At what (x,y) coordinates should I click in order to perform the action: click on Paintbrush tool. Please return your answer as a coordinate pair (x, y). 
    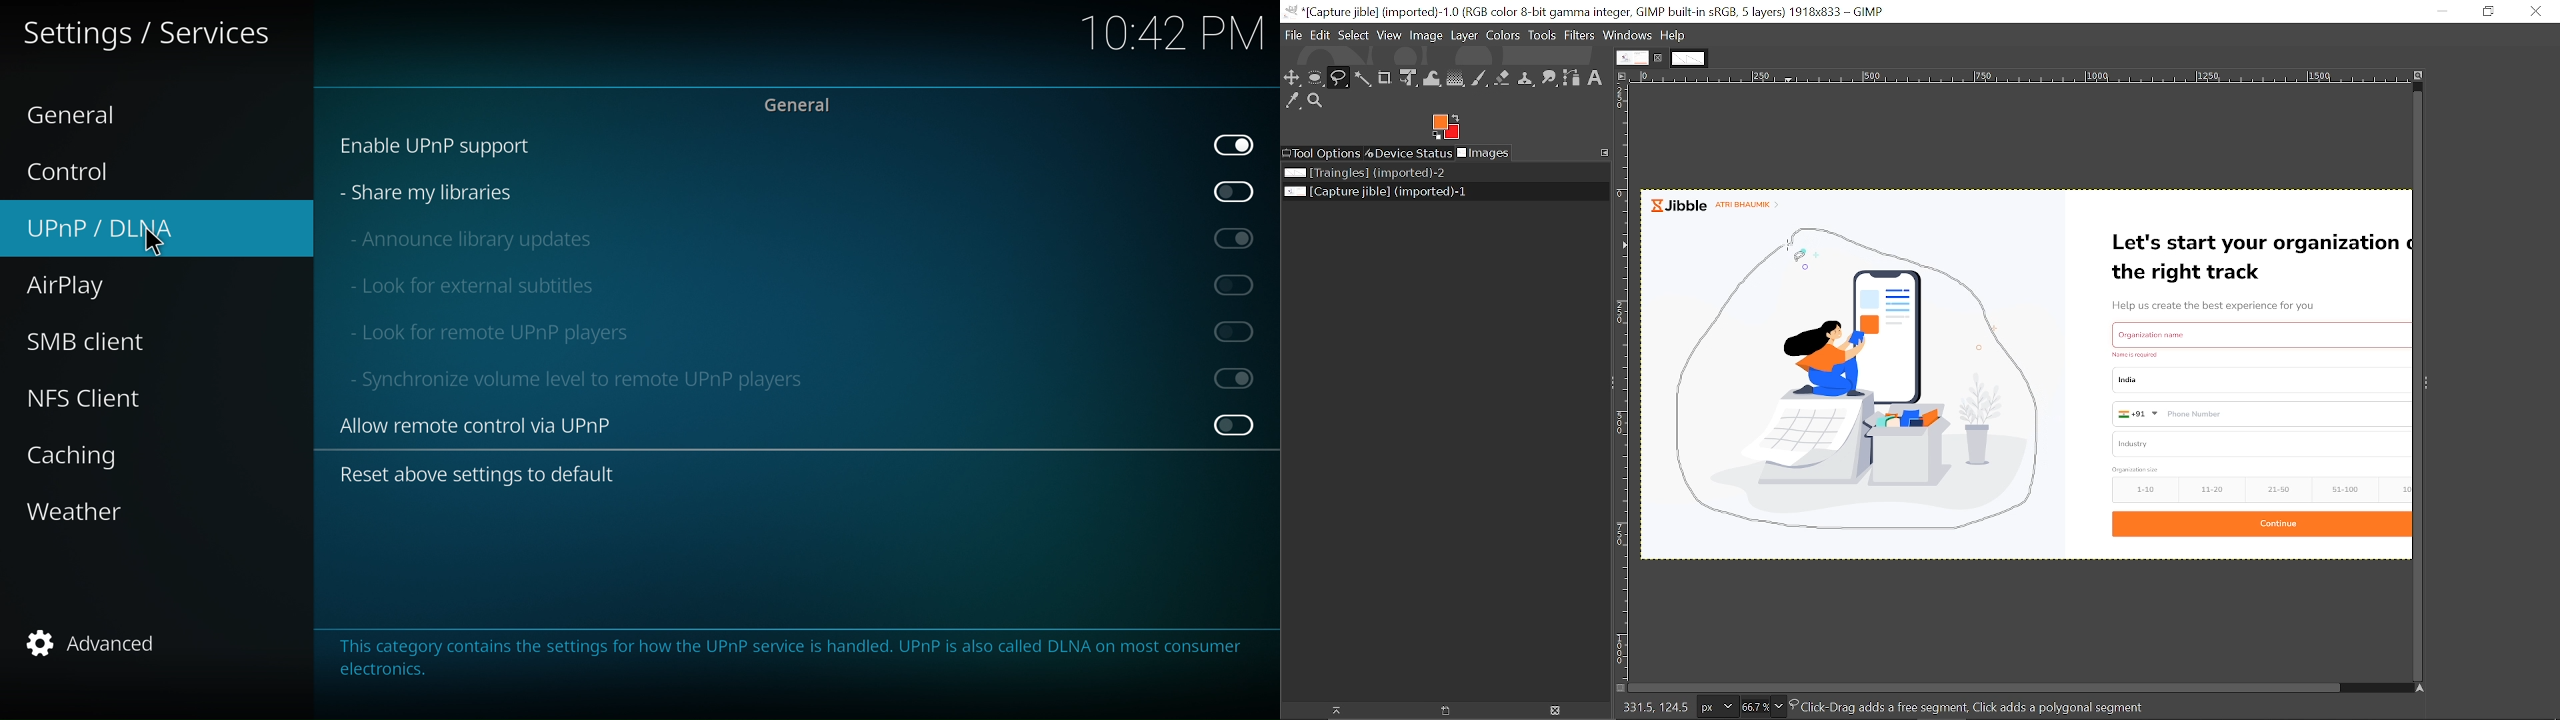
    Looking at the image, I should click on (1480, 78).